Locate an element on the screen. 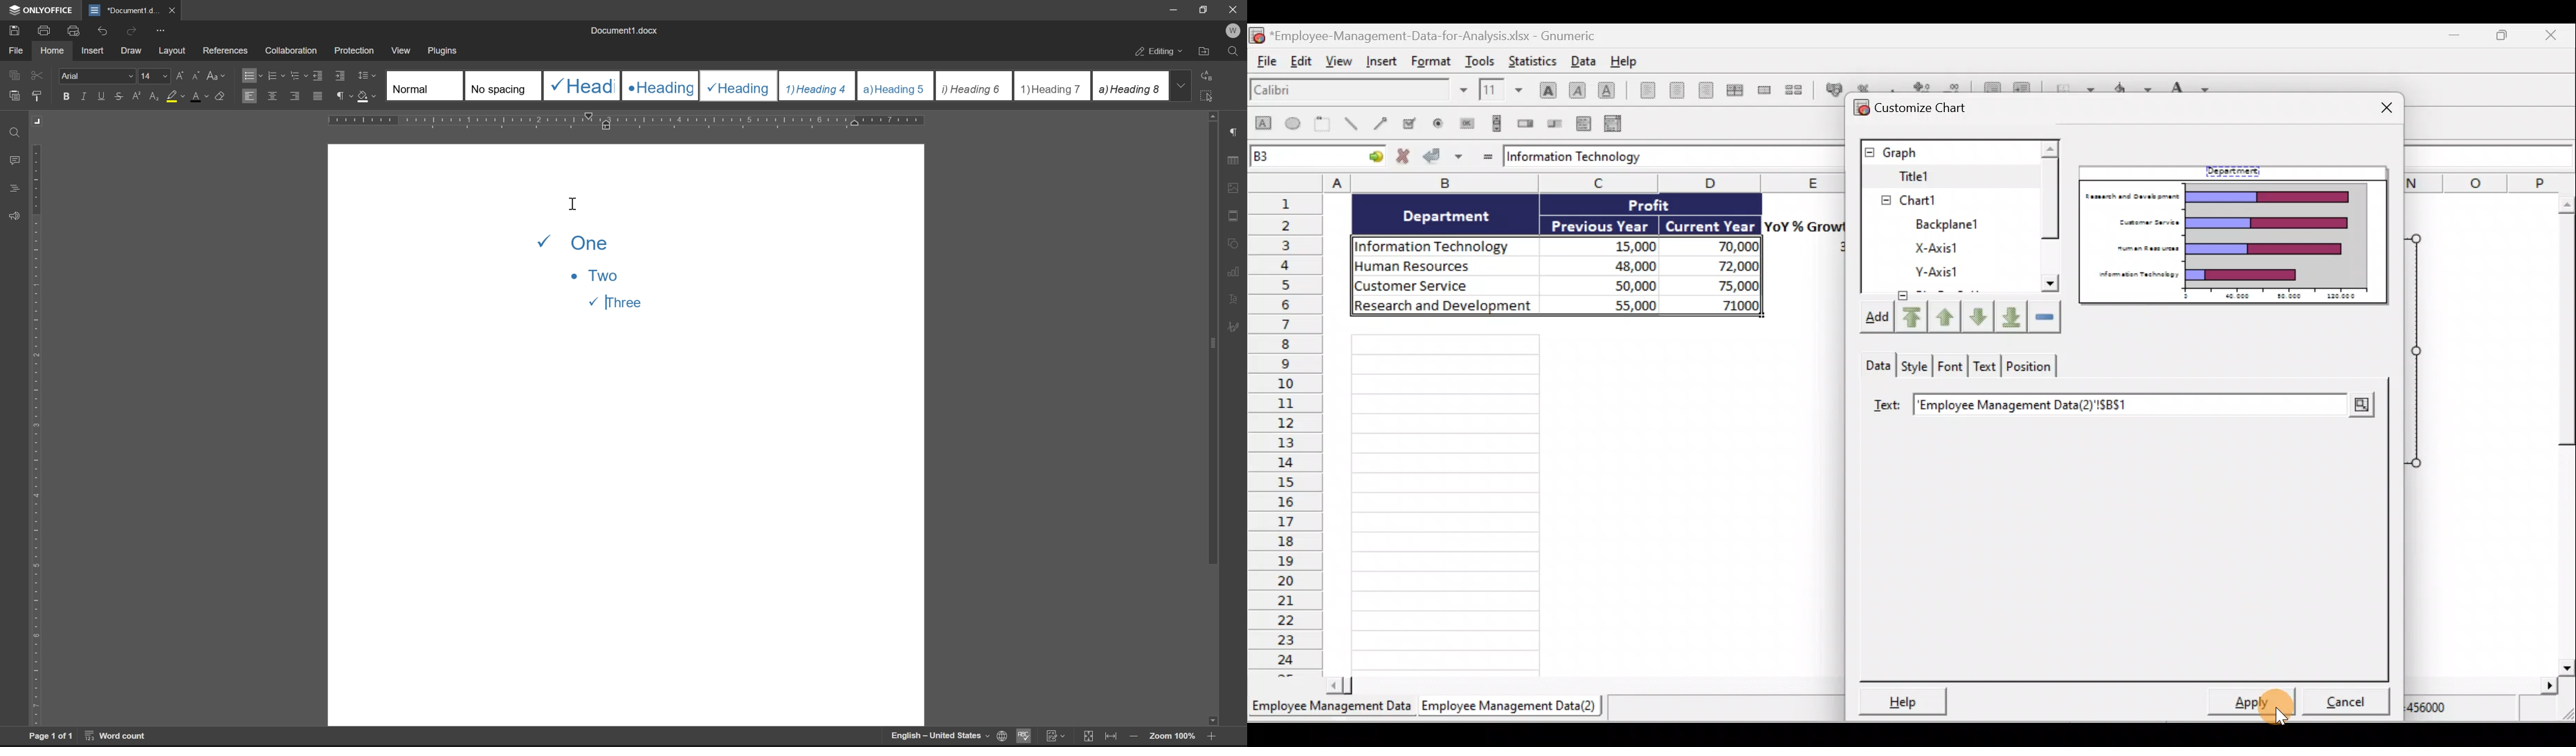  Cell name is located at coordinates (1318, 154).